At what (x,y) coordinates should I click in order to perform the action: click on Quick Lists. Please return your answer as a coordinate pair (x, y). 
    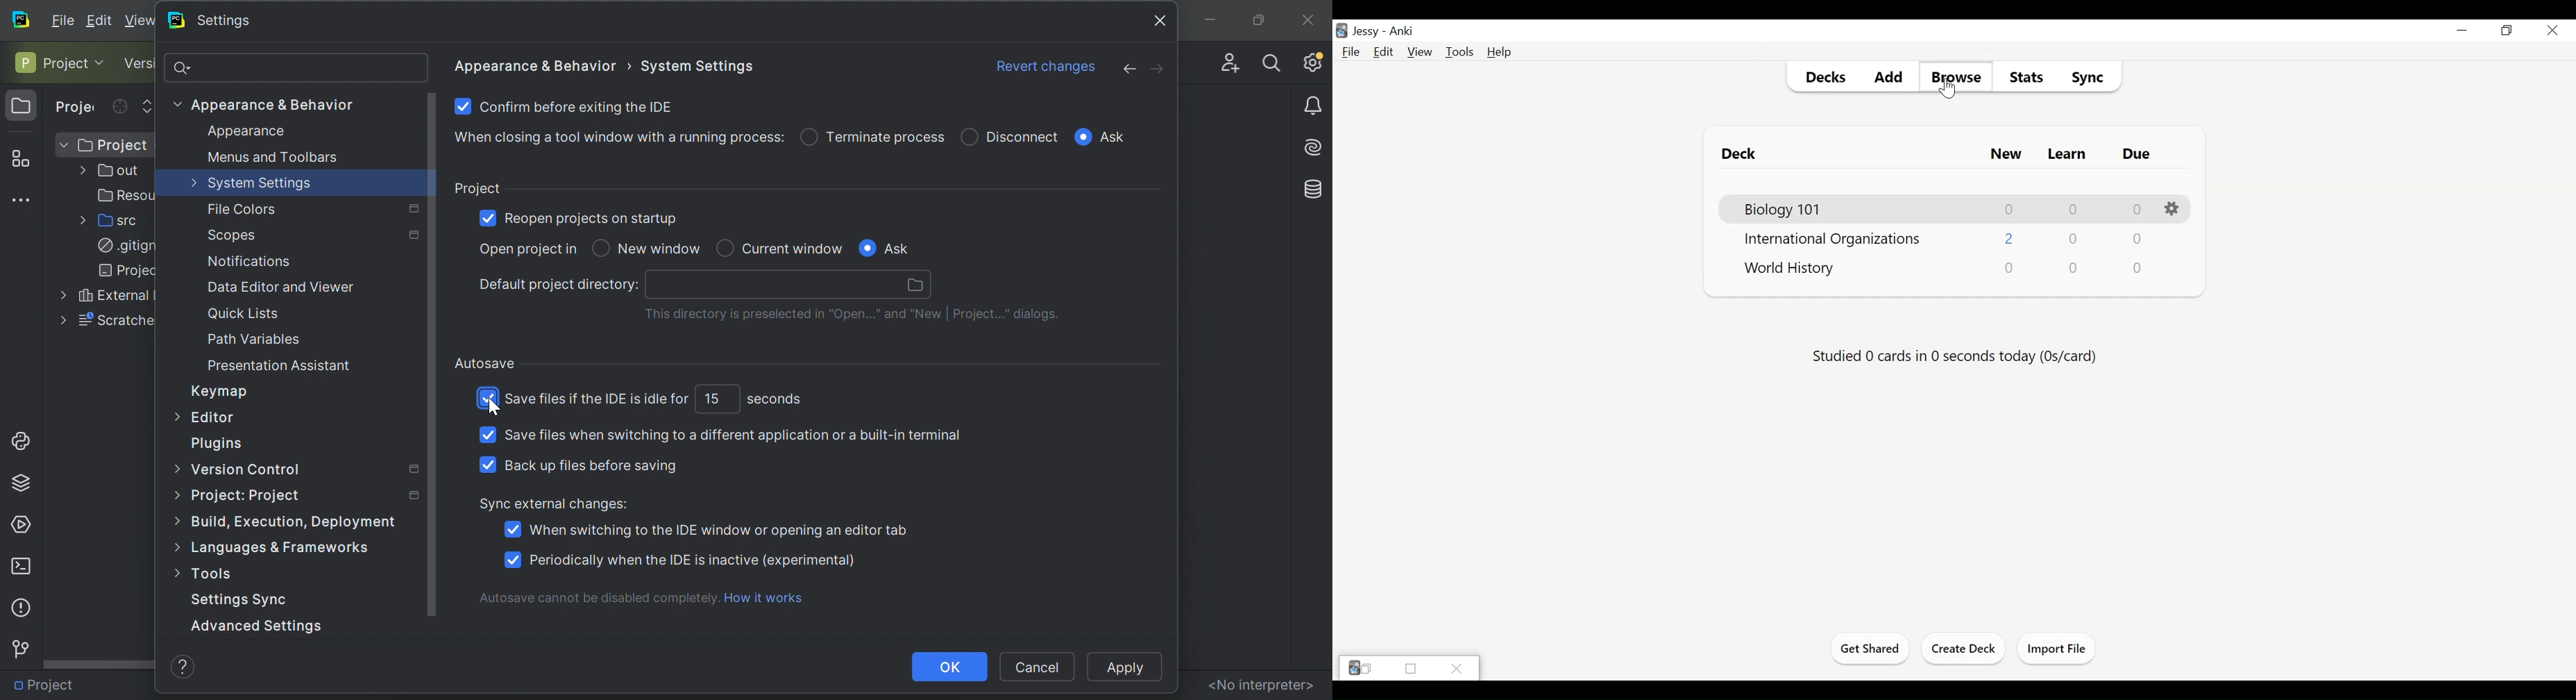
    Looking at the image, I should click on (246, 313).